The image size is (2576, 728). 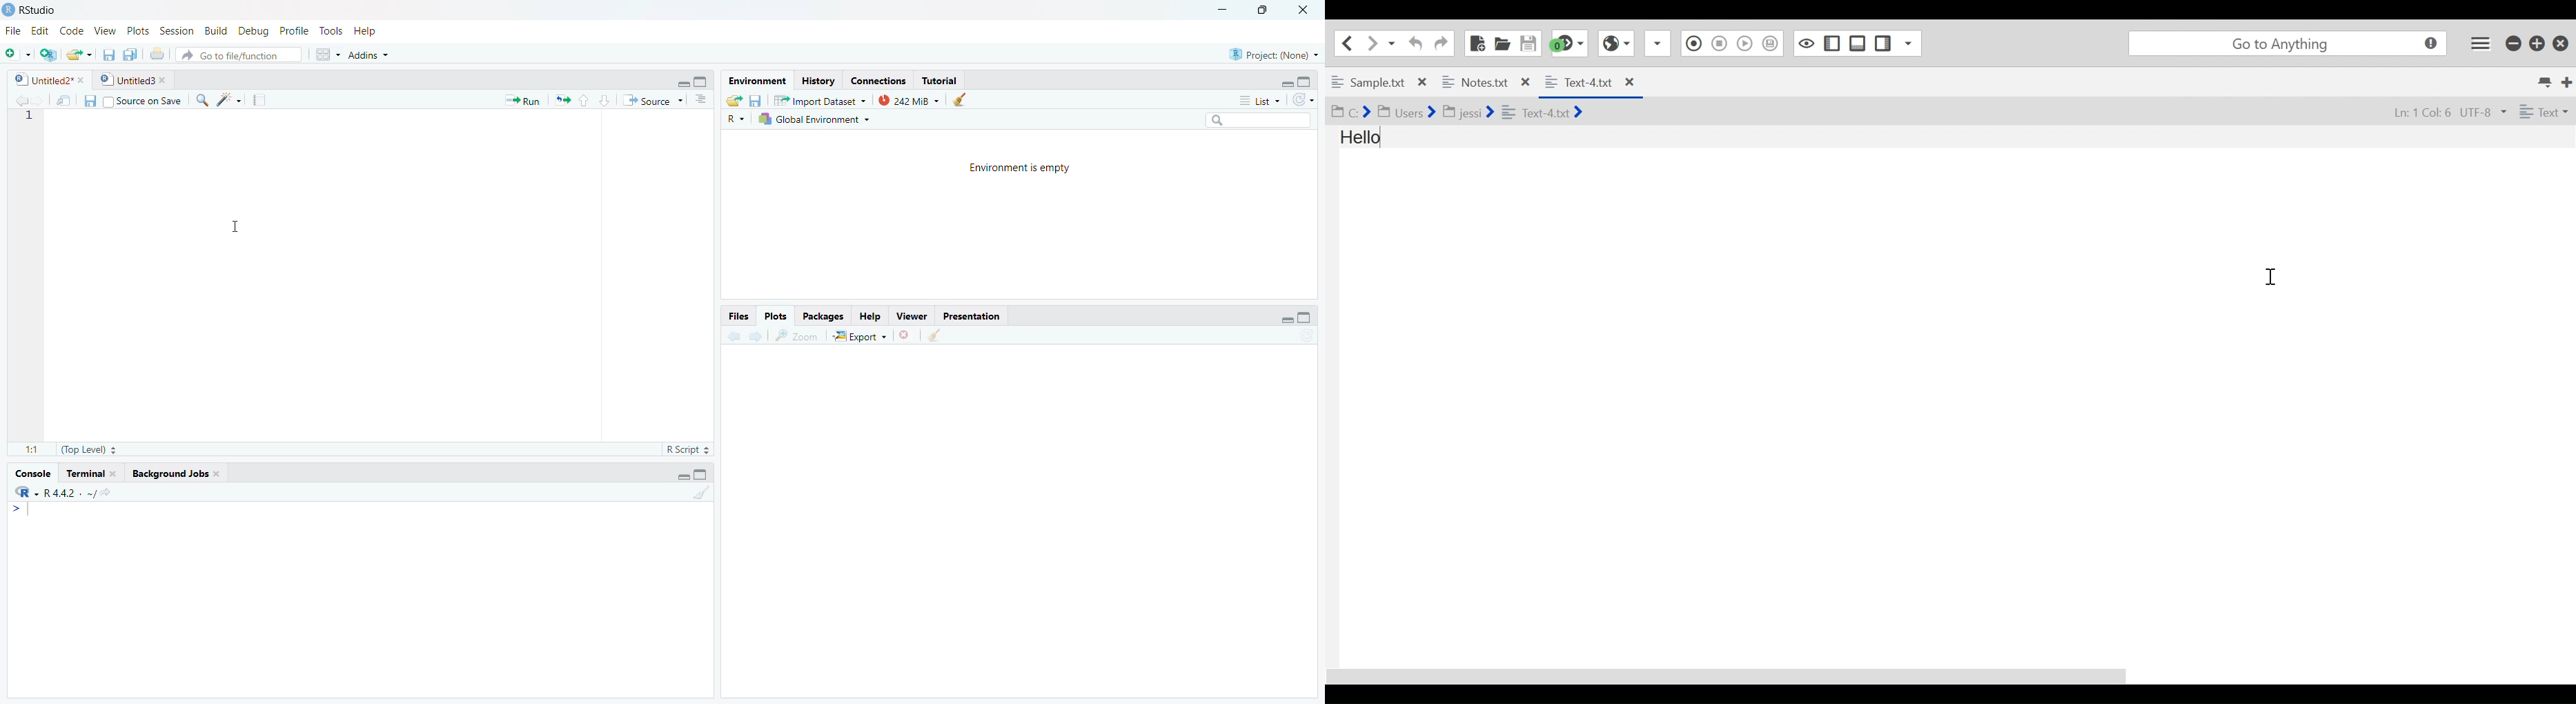 What do you see at coordinates (796, 335) in the screenshot?
I see `Zoom` at bounding box center [796, 335].